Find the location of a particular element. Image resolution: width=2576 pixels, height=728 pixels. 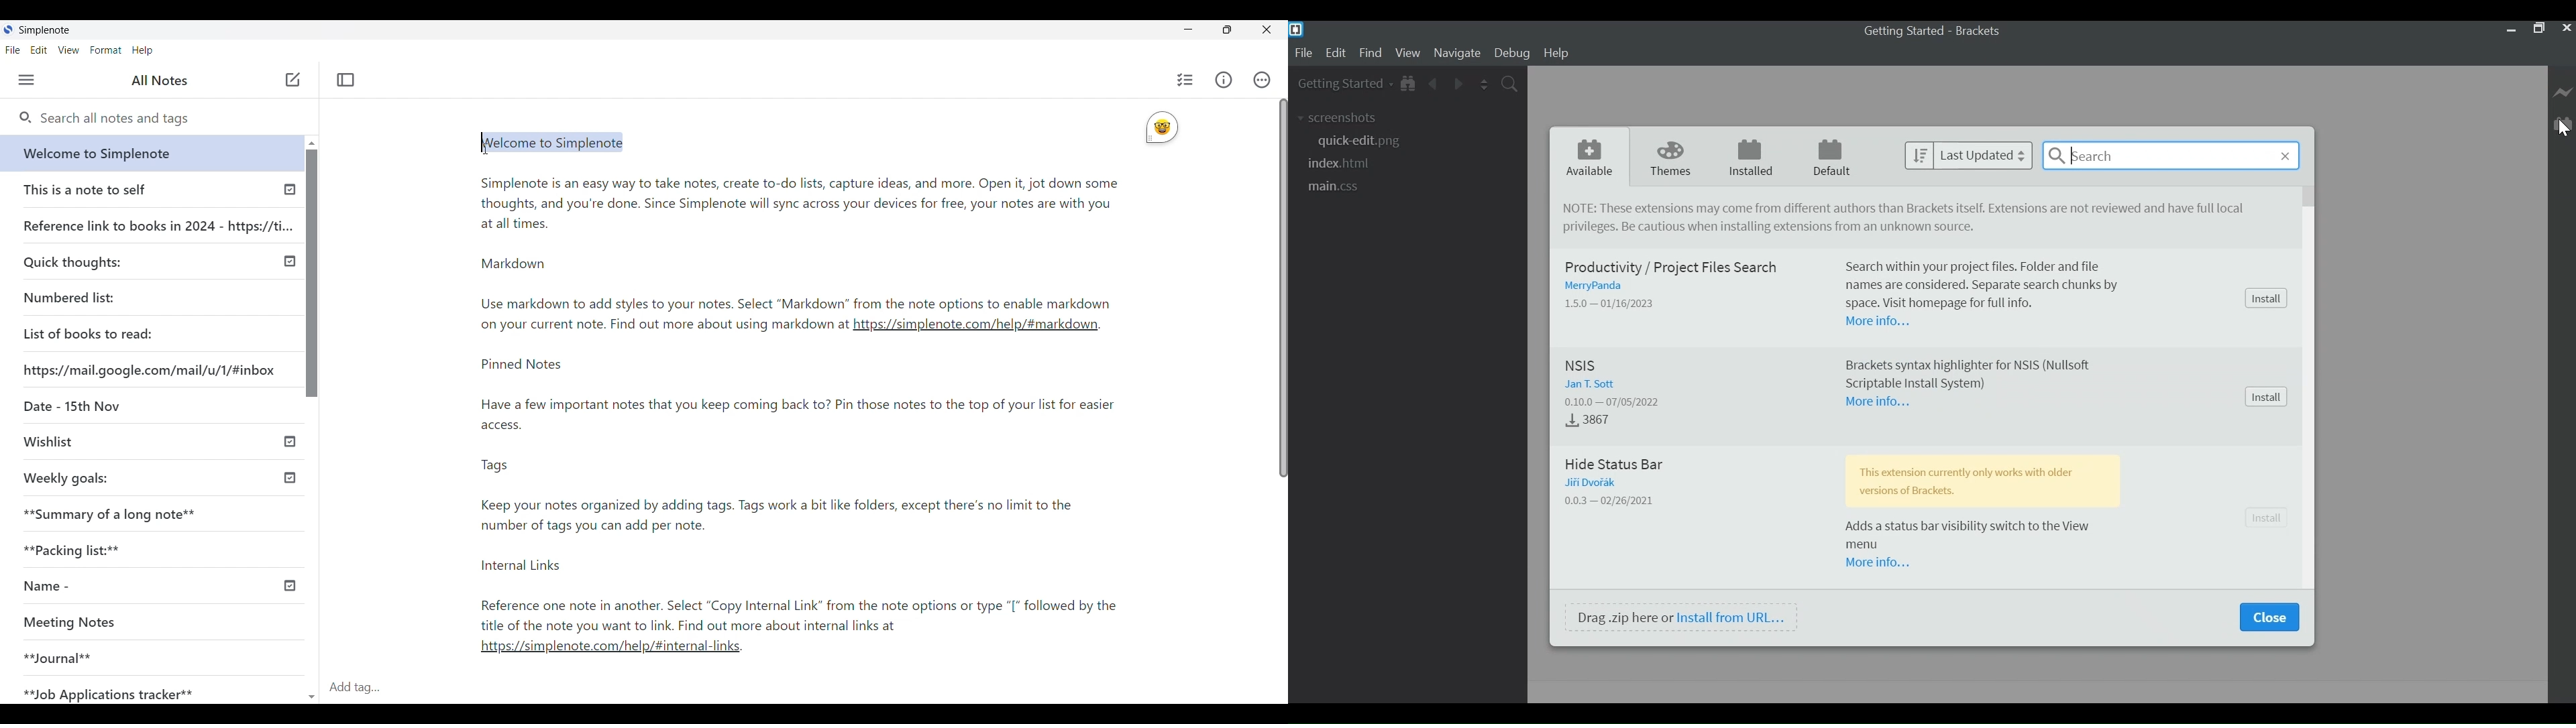

cursor is located at coordinates (485, 148).